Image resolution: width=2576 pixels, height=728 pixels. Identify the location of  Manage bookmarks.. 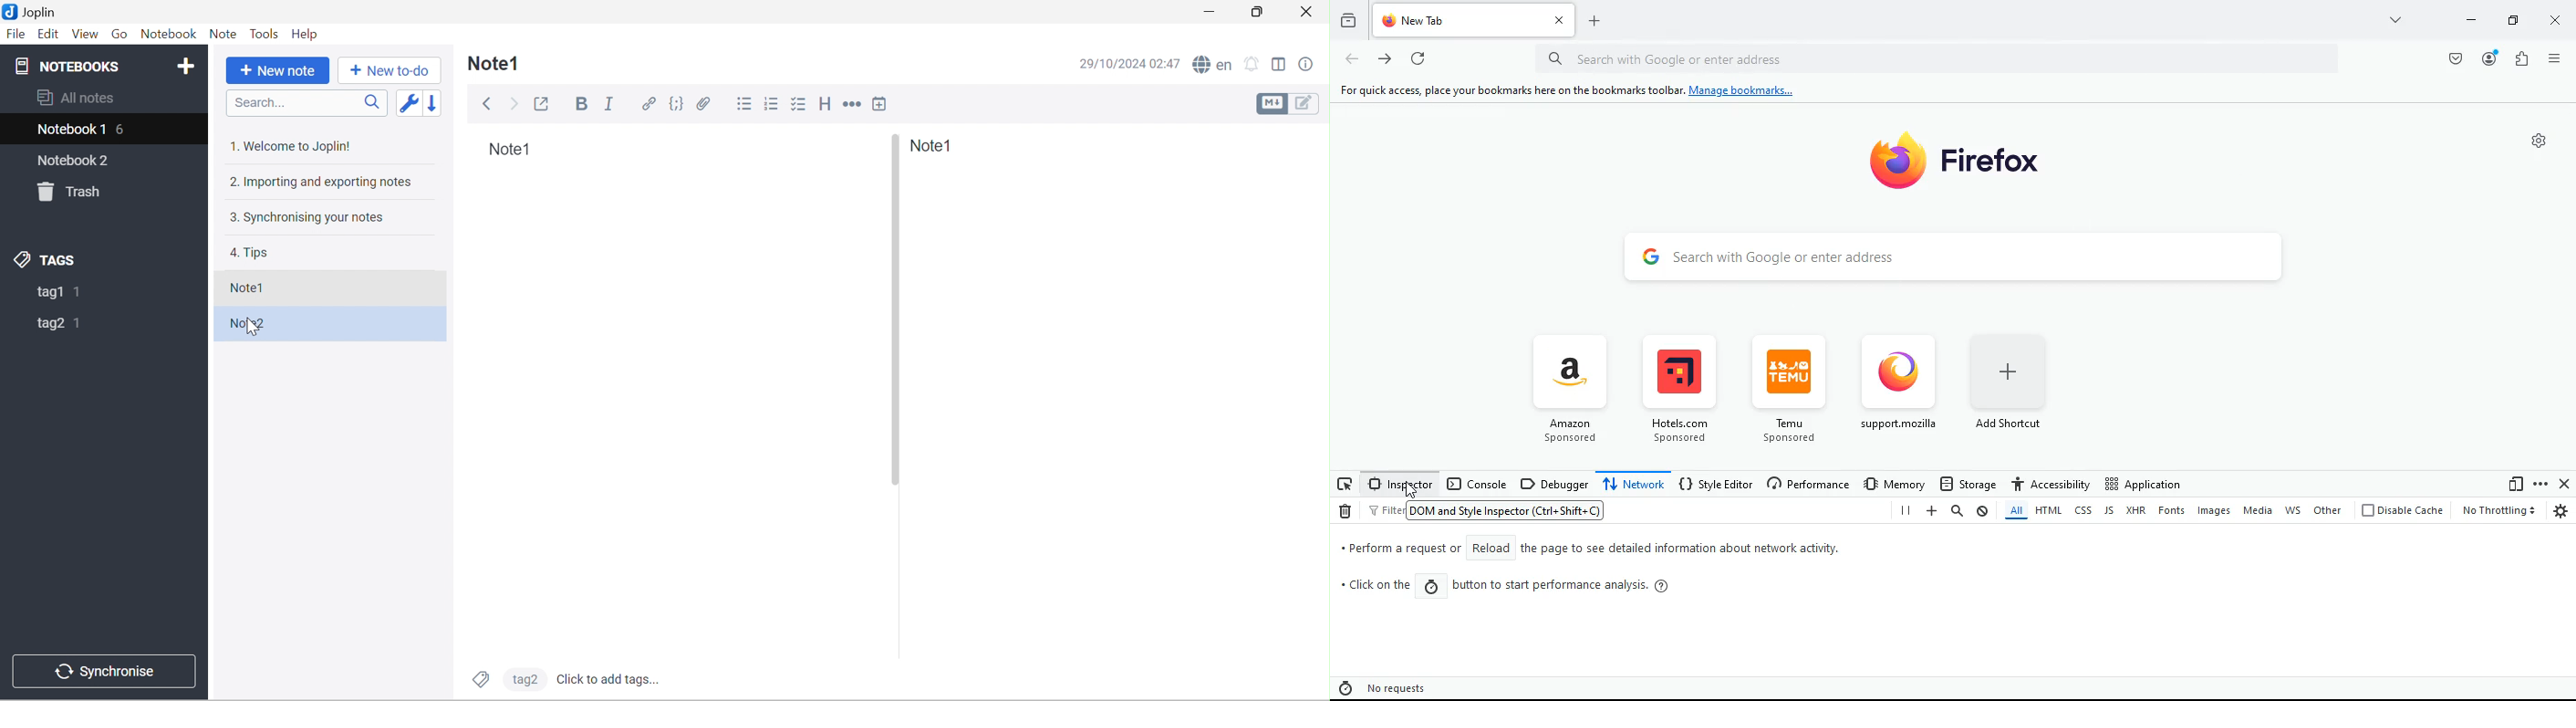
(1741, 91).